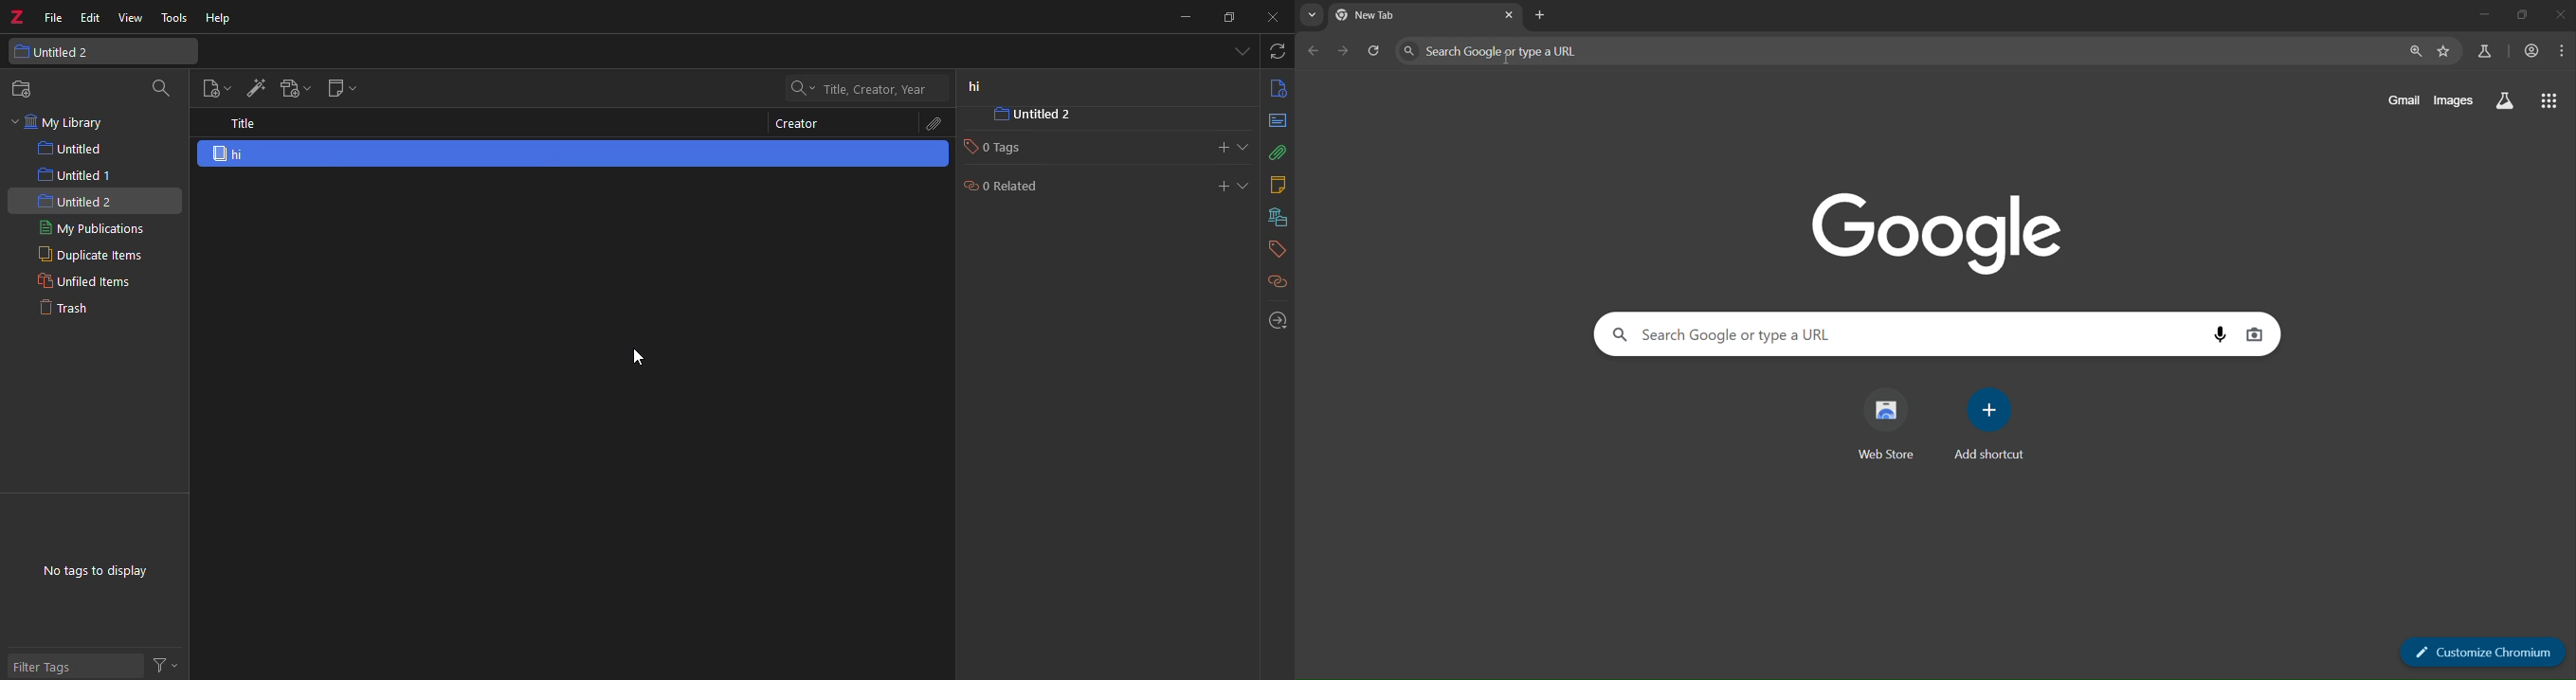 This screenshot has width=2576, height=700. Describe the element at coordinates (1597, 49) in the screenshot. I see `search Google or type a URL` at that location.